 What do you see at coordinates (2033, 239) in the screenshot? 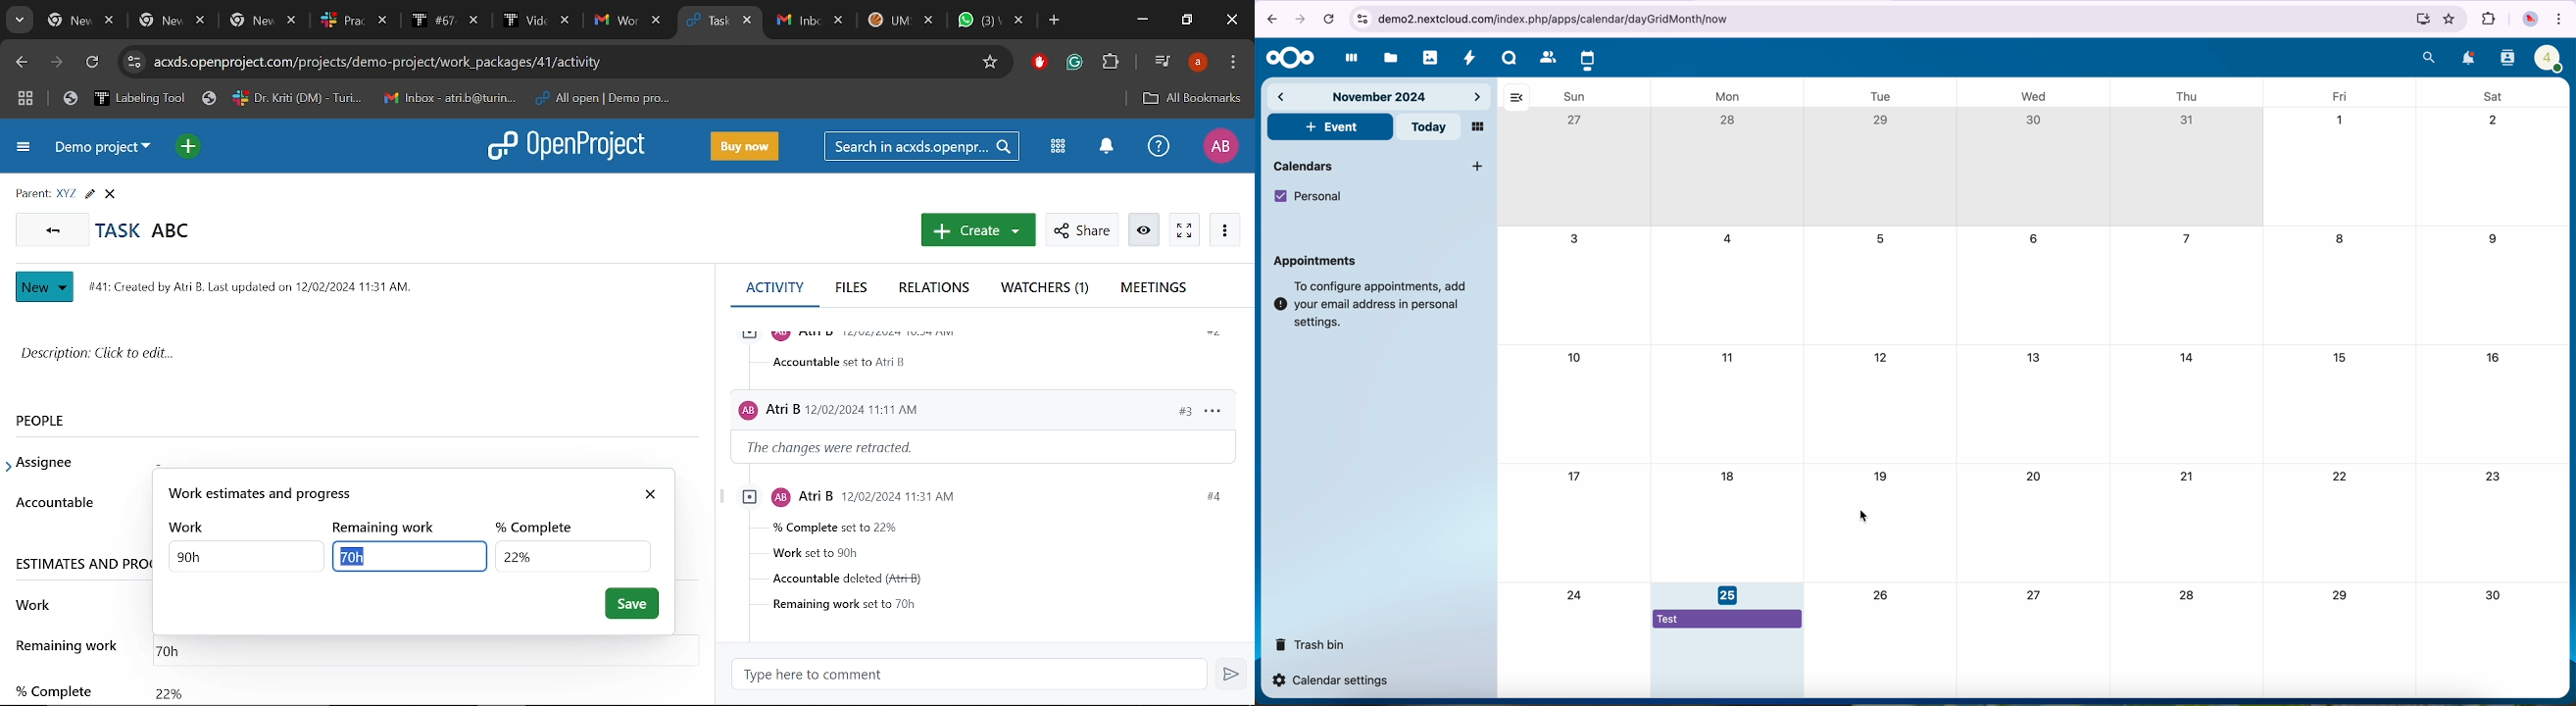
I see `6` at bounding box center [2033, 239].